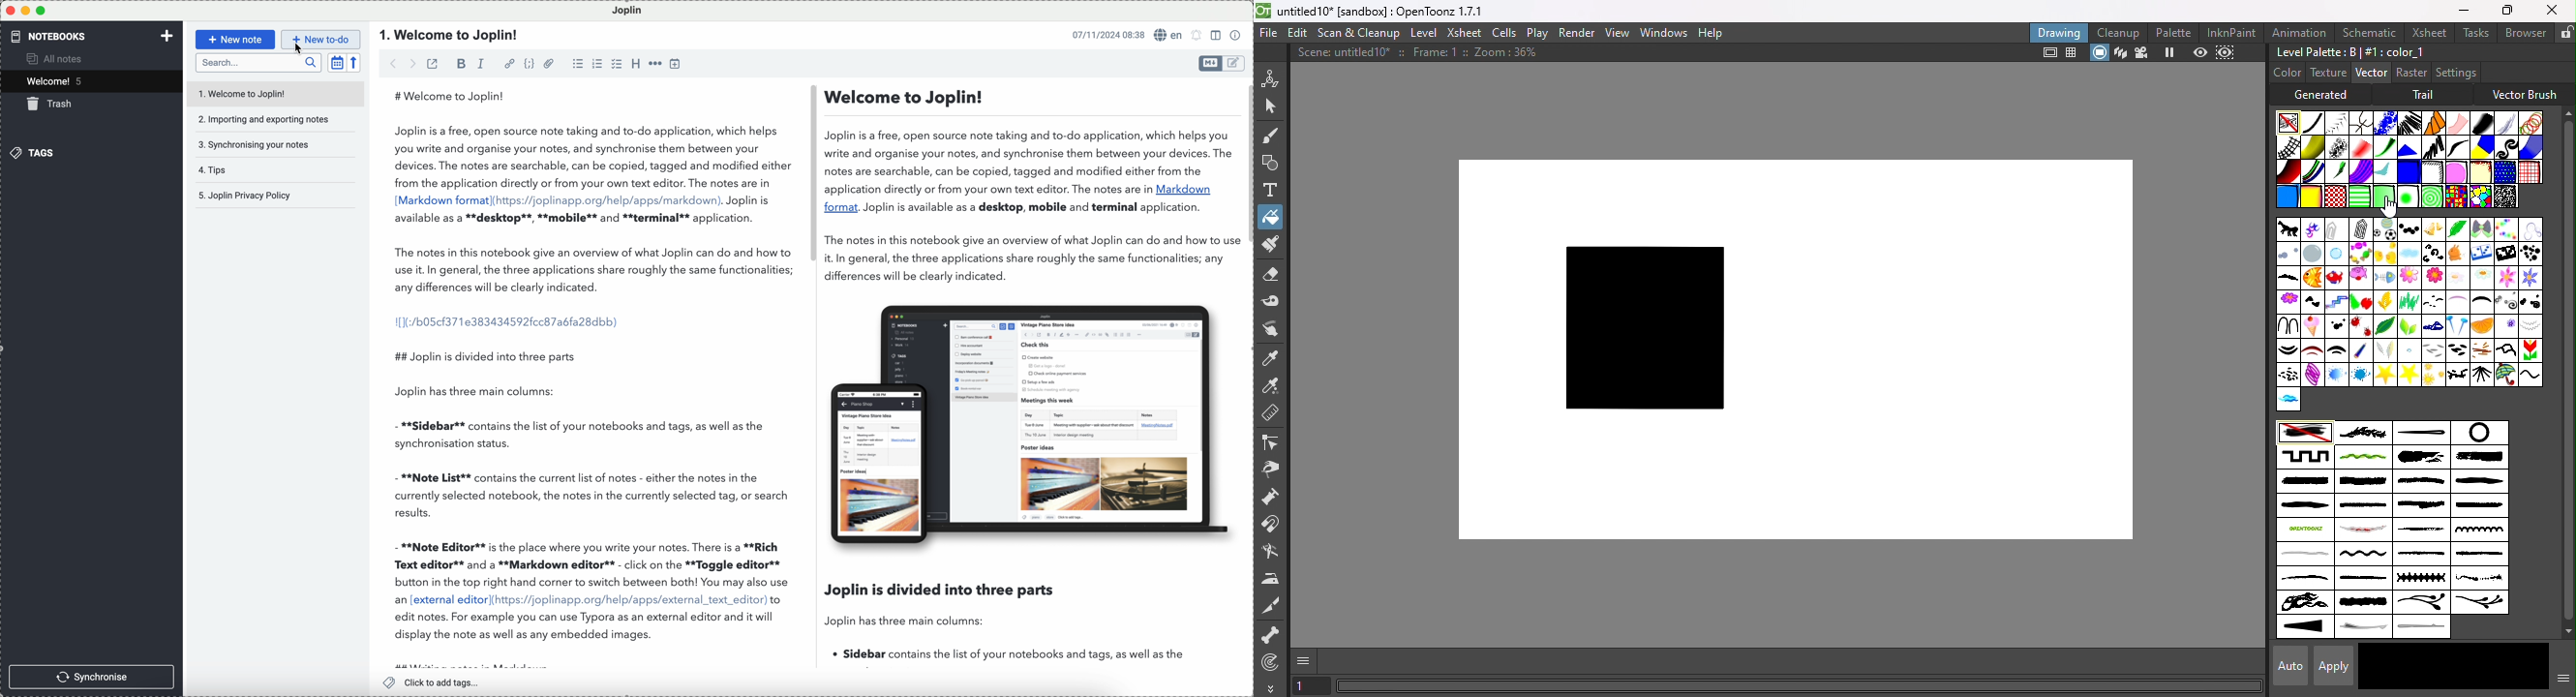  Describe the element at coordinates (2457, 255) in the screenshot. I see `Dog` at that location.